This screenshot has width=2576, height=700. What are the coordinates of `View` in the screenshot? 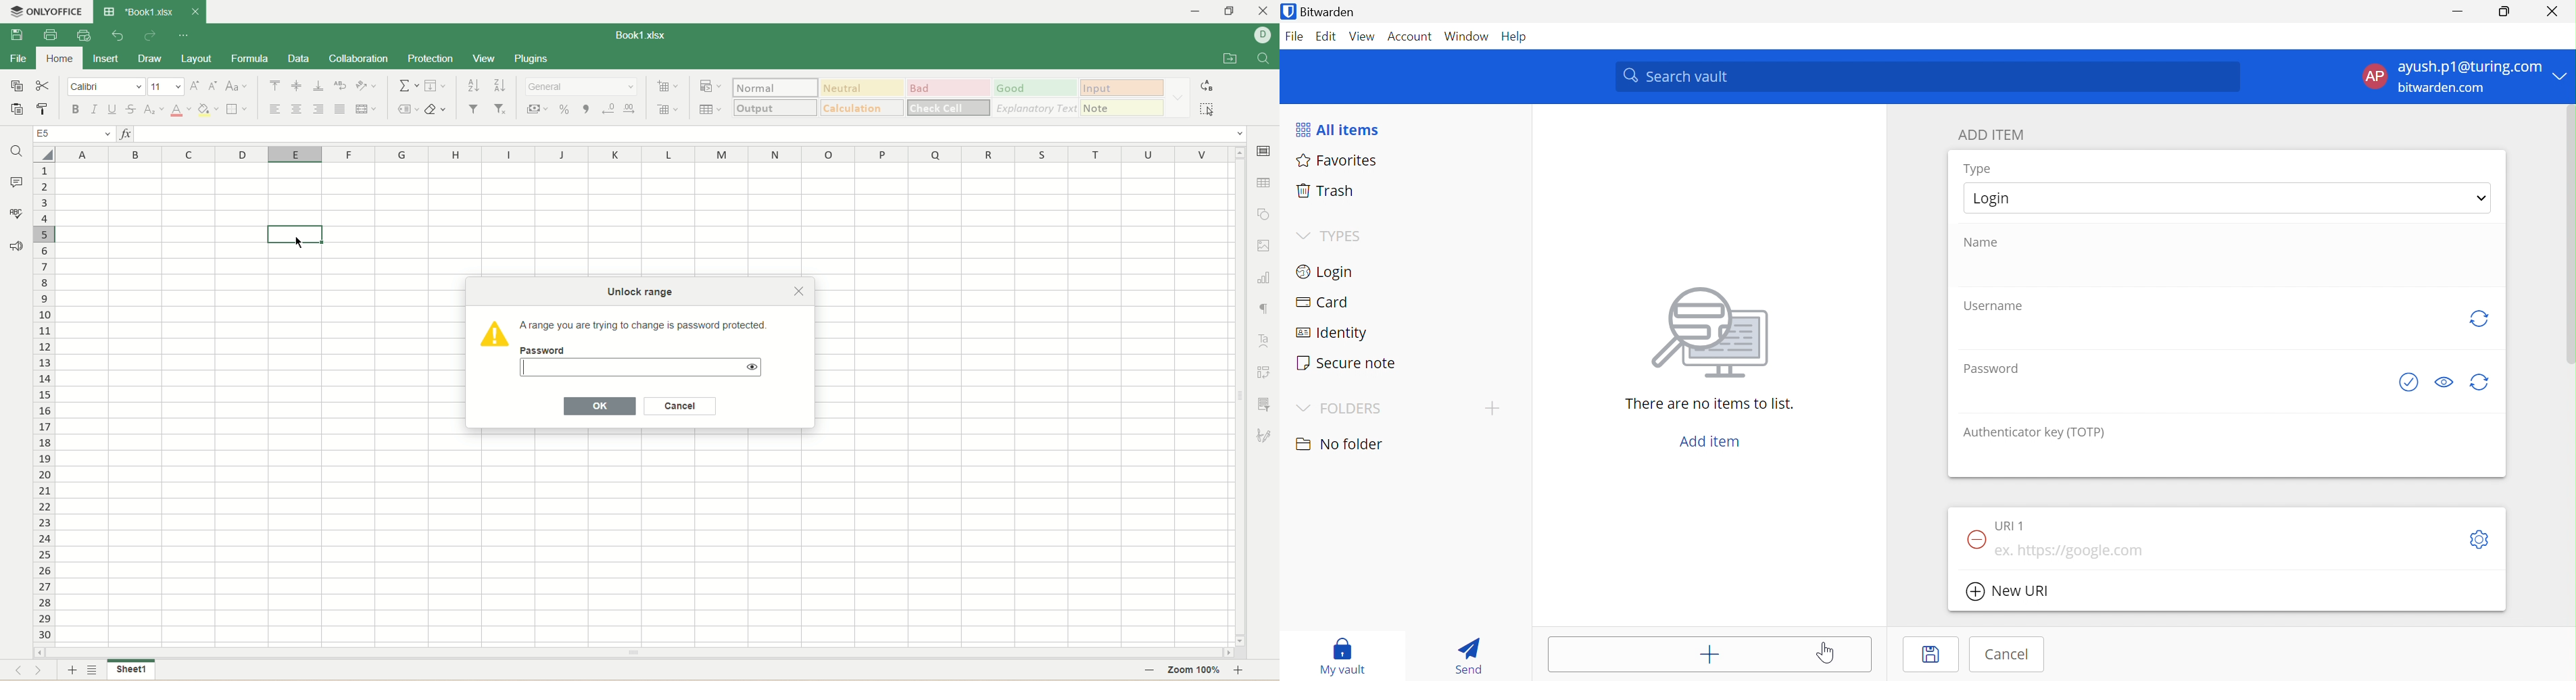 It's located at (1360, 36).